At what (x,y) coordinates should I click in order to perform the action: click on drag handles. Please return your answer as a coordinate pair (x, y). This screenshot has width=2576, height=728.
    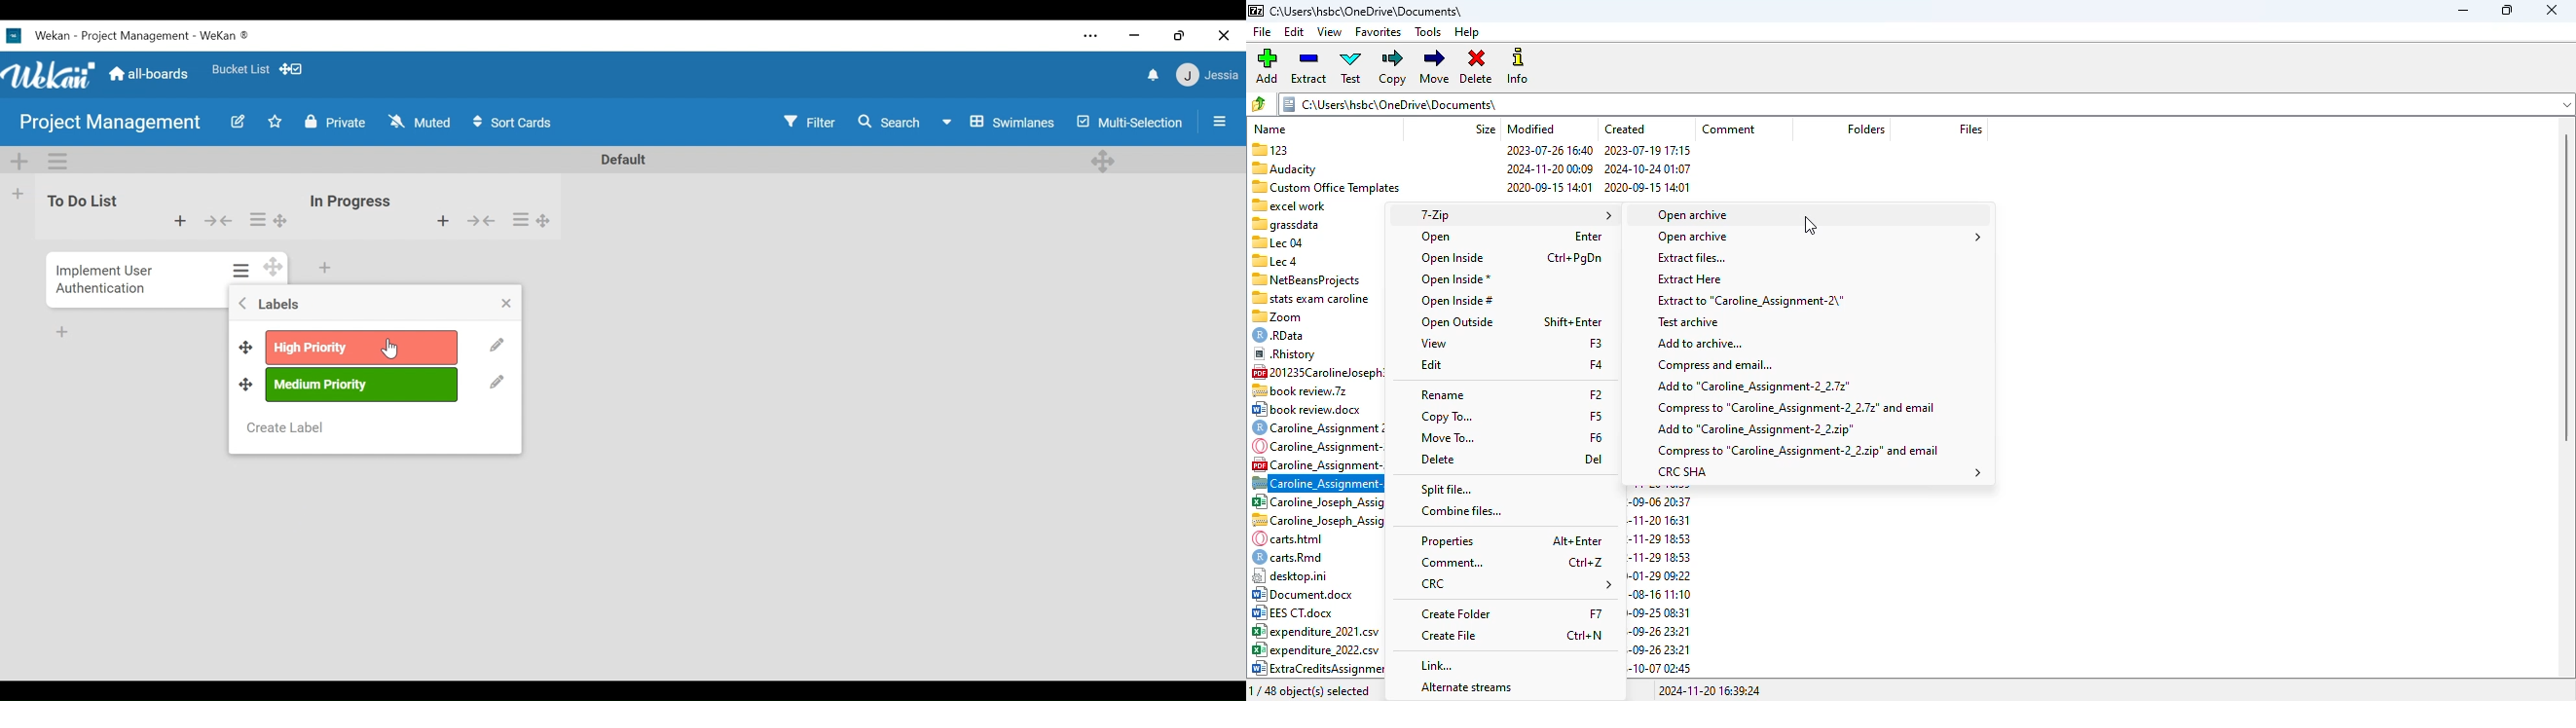
    Looking at the image, I should click on (245, 349).